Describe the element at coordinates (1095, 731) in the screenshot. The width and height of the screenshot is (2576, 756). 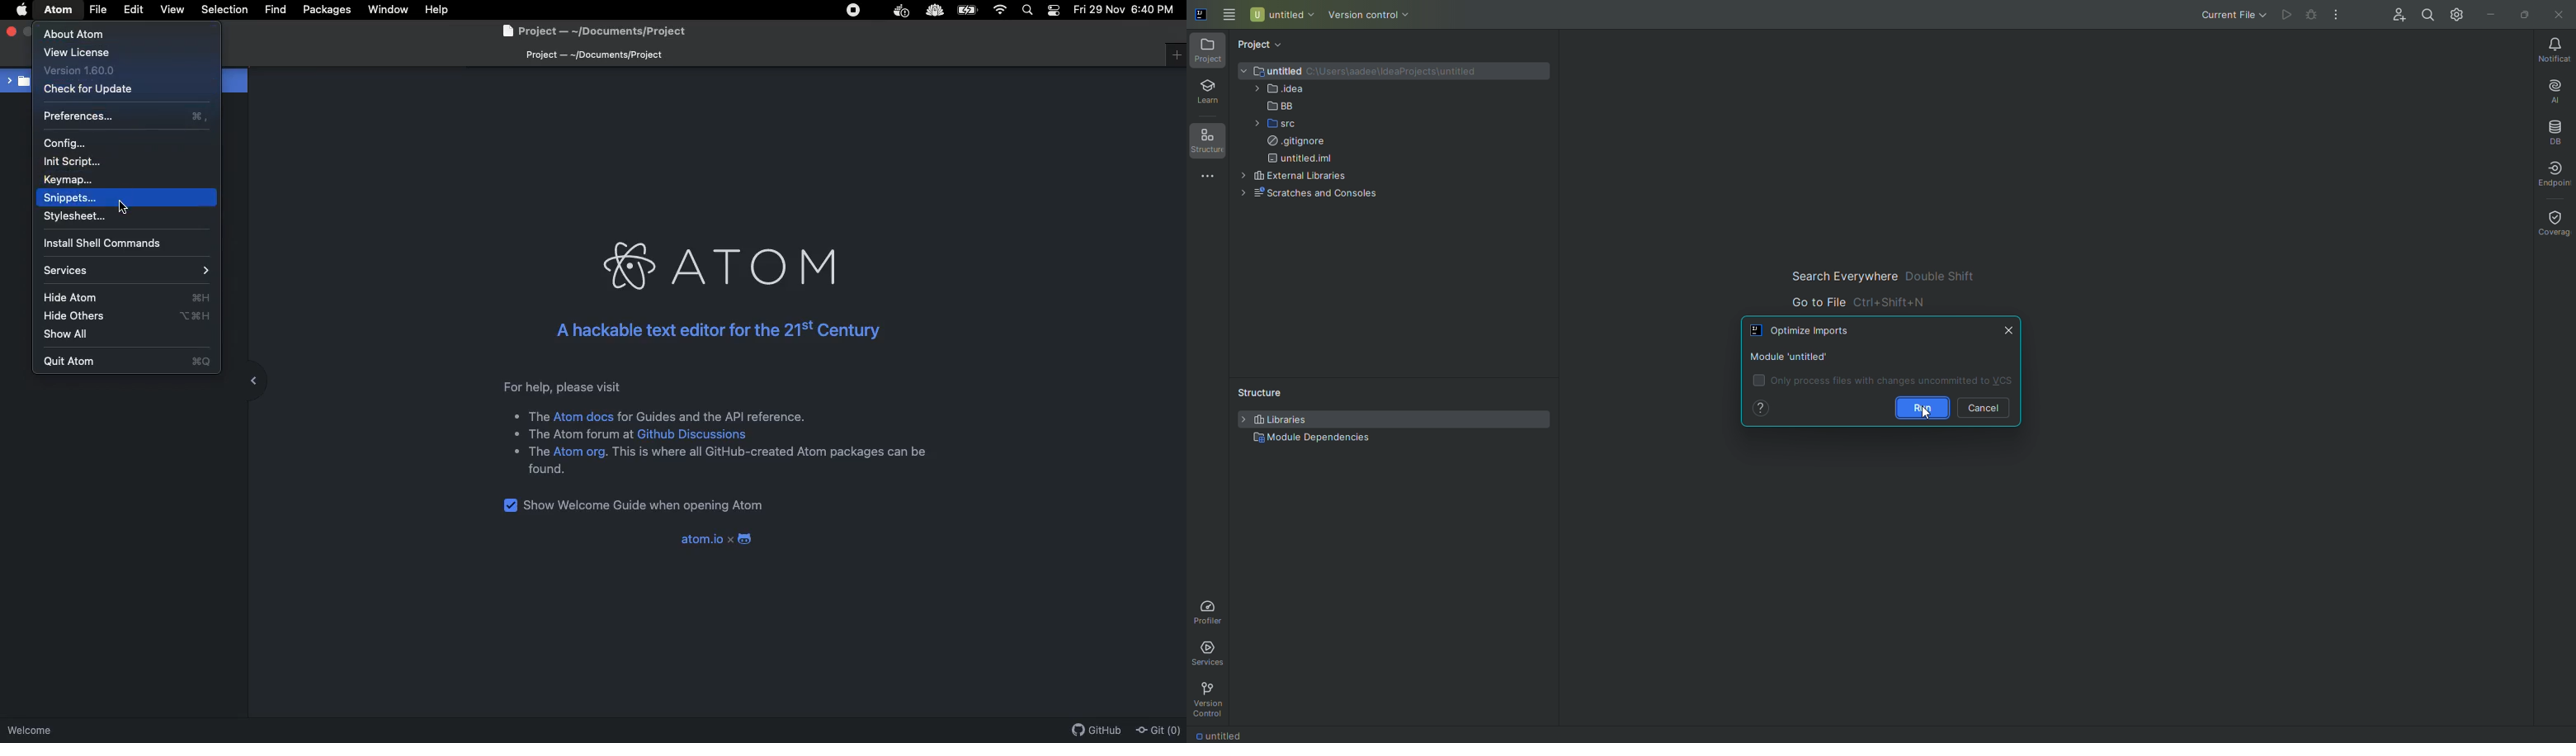
I see `GitHub` at that location.